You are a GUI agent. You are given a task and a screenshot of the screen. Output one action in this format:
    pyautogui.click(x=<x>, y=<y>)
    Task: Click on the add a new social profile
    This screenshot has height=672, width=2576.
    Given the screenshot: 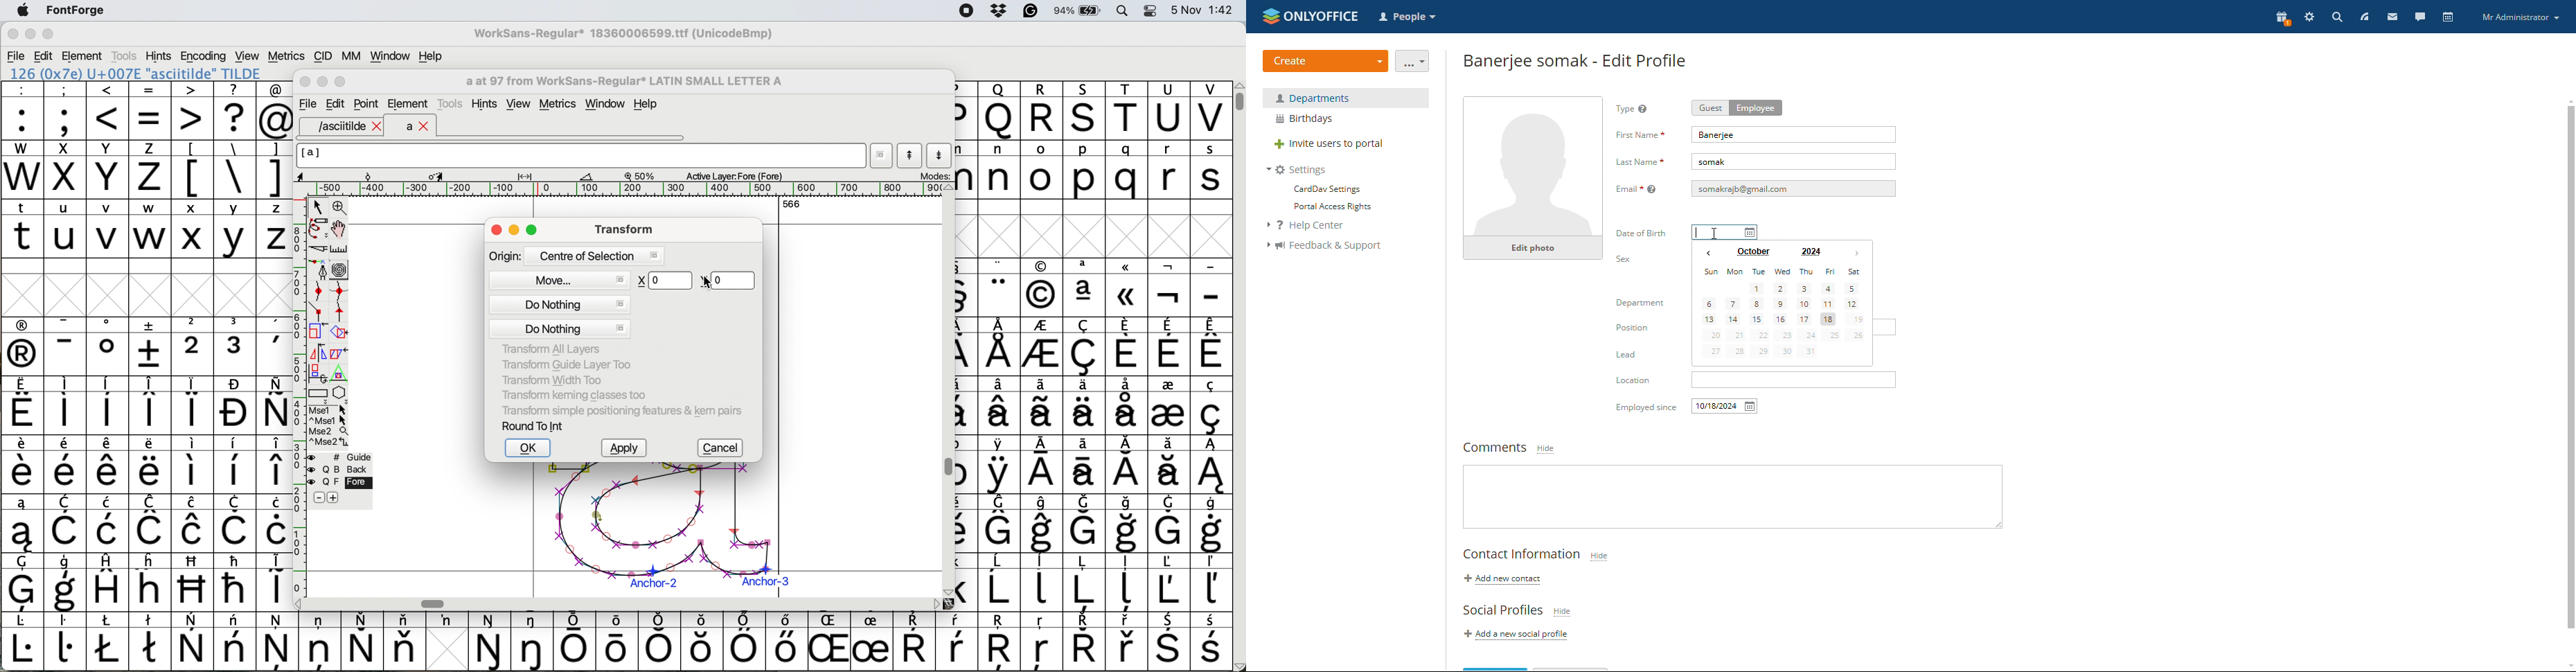 What is the action you would take?
    pyautogui.click(x=1519, y=635)
    